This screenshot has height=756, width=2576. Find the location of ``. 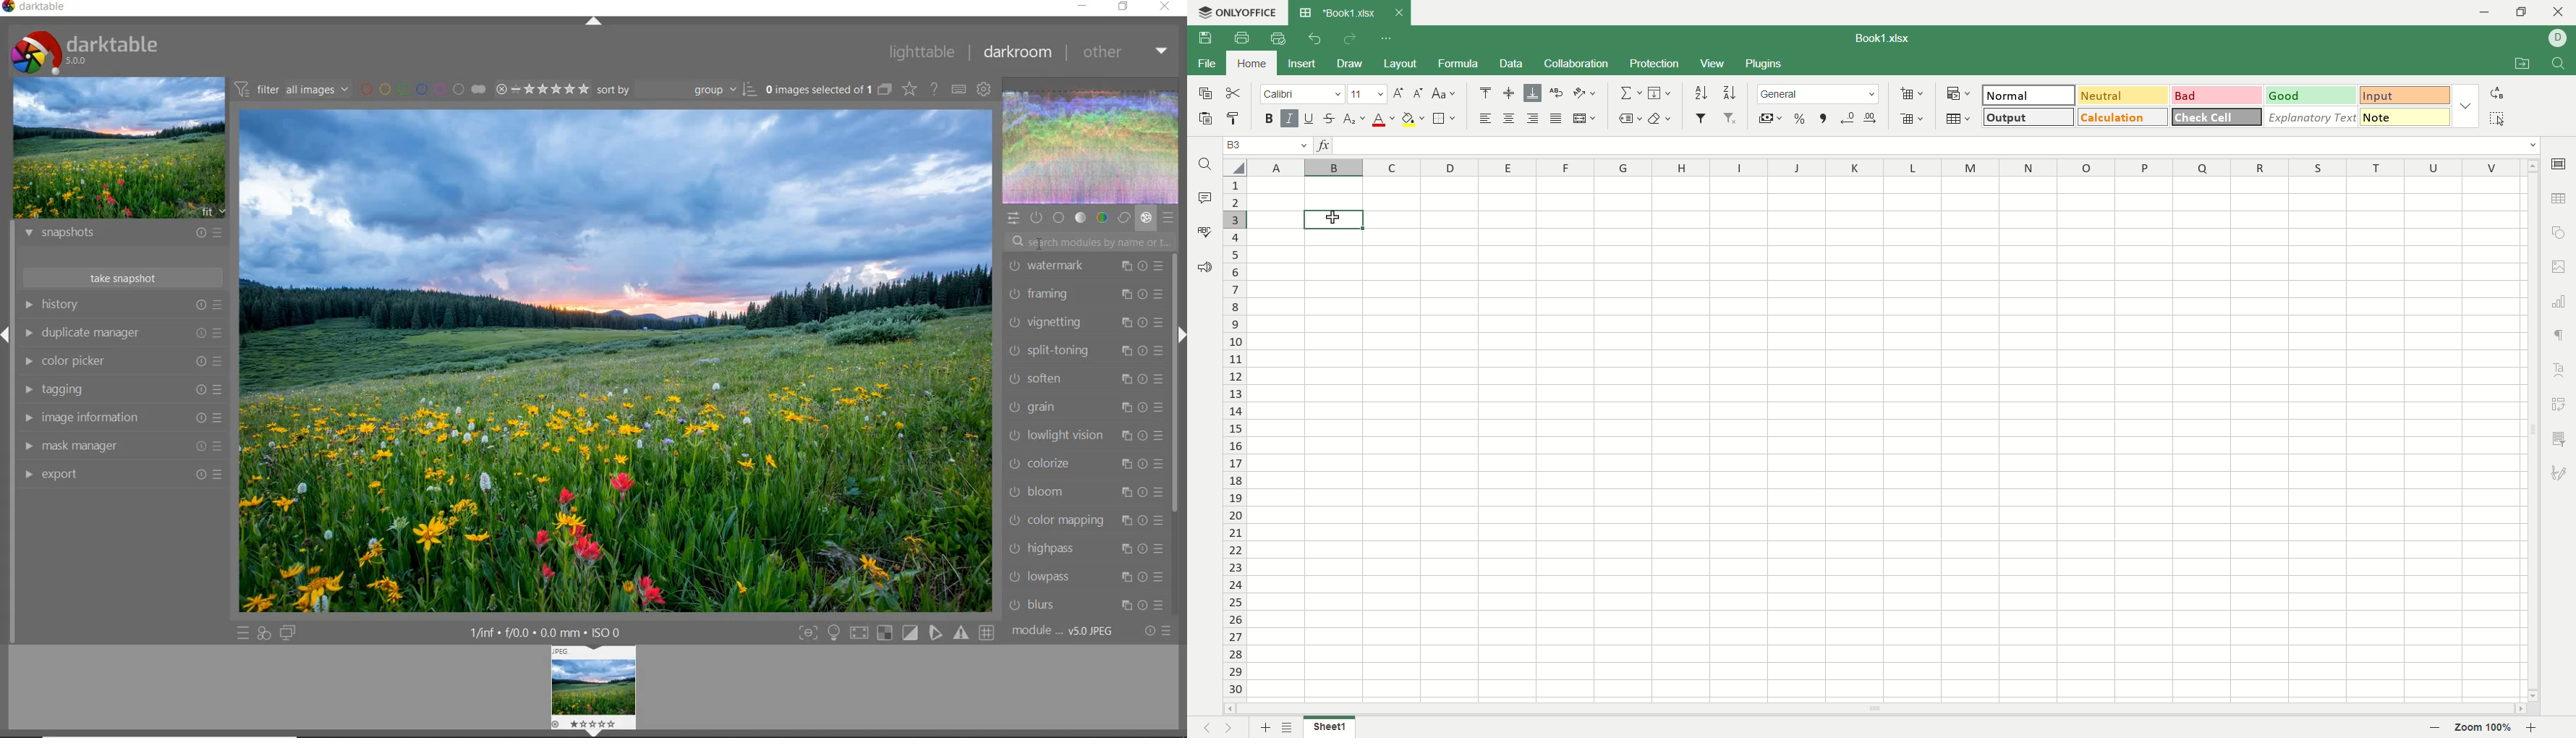

 is located at coordinates (1712, 64).